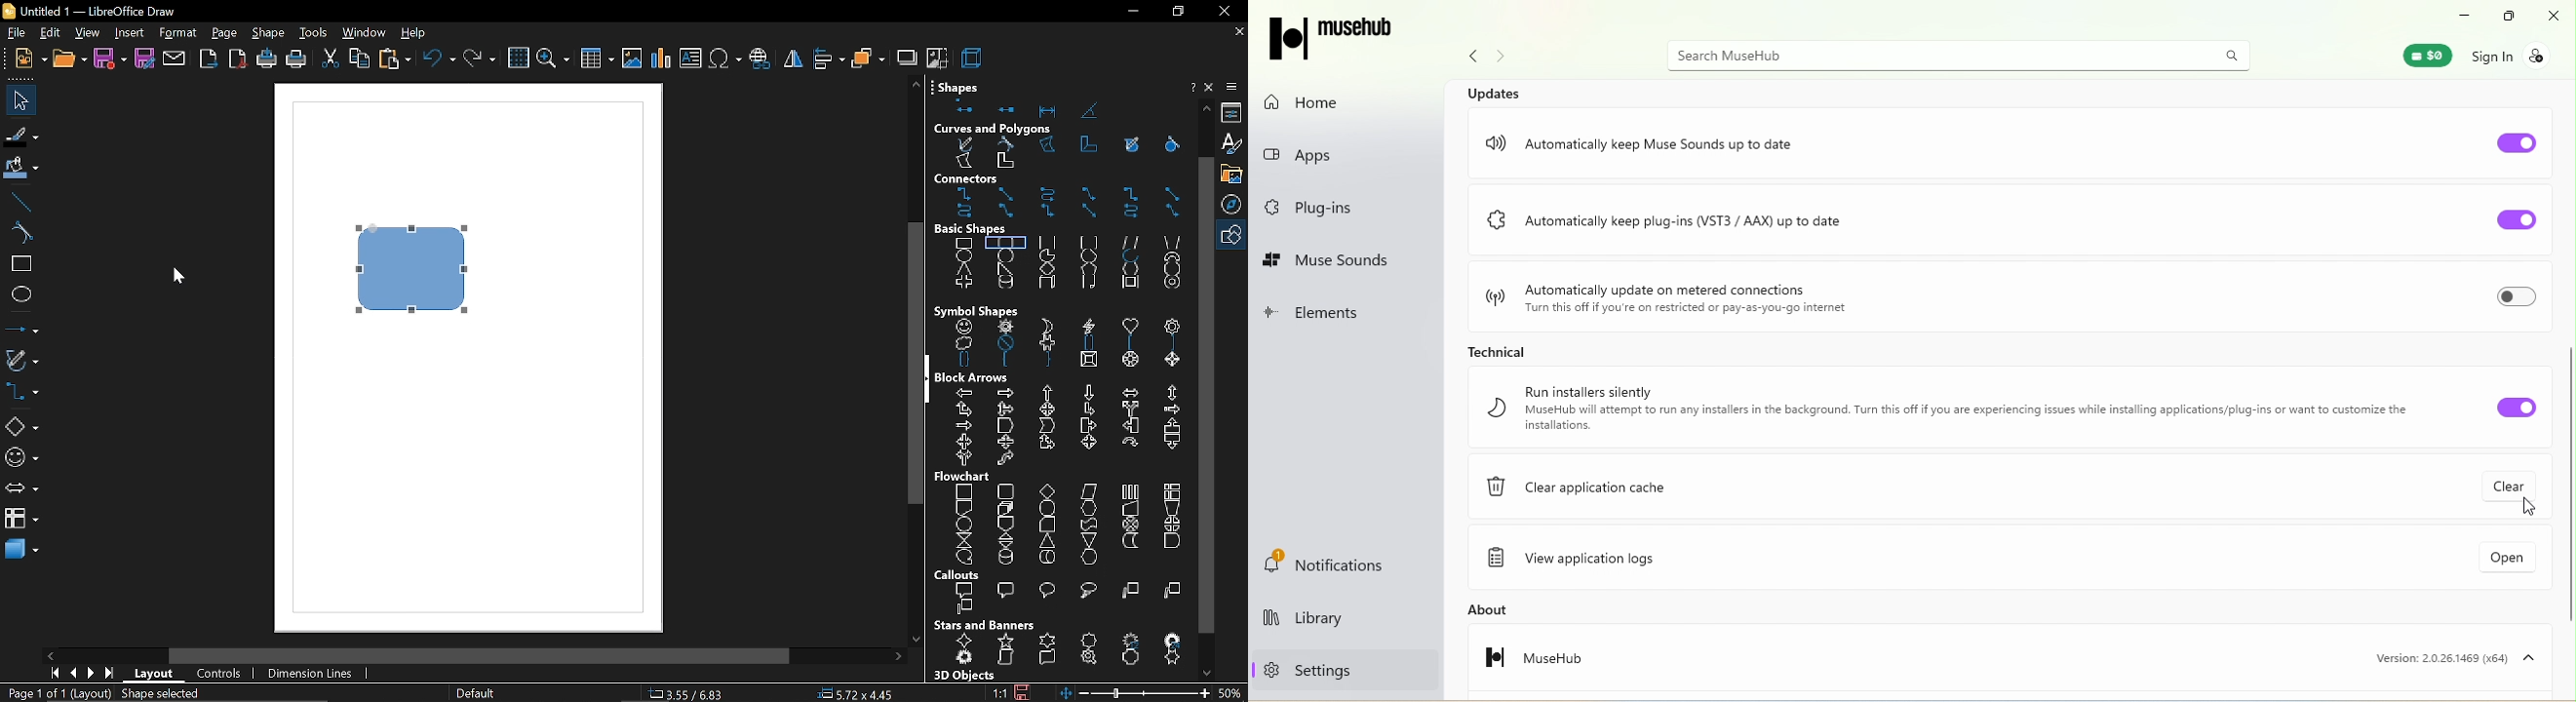 The height and width of the screenshot is (728, 2576). Describe the element at coordinates (331, 61) in the screenshot. I see `cut` at that location.